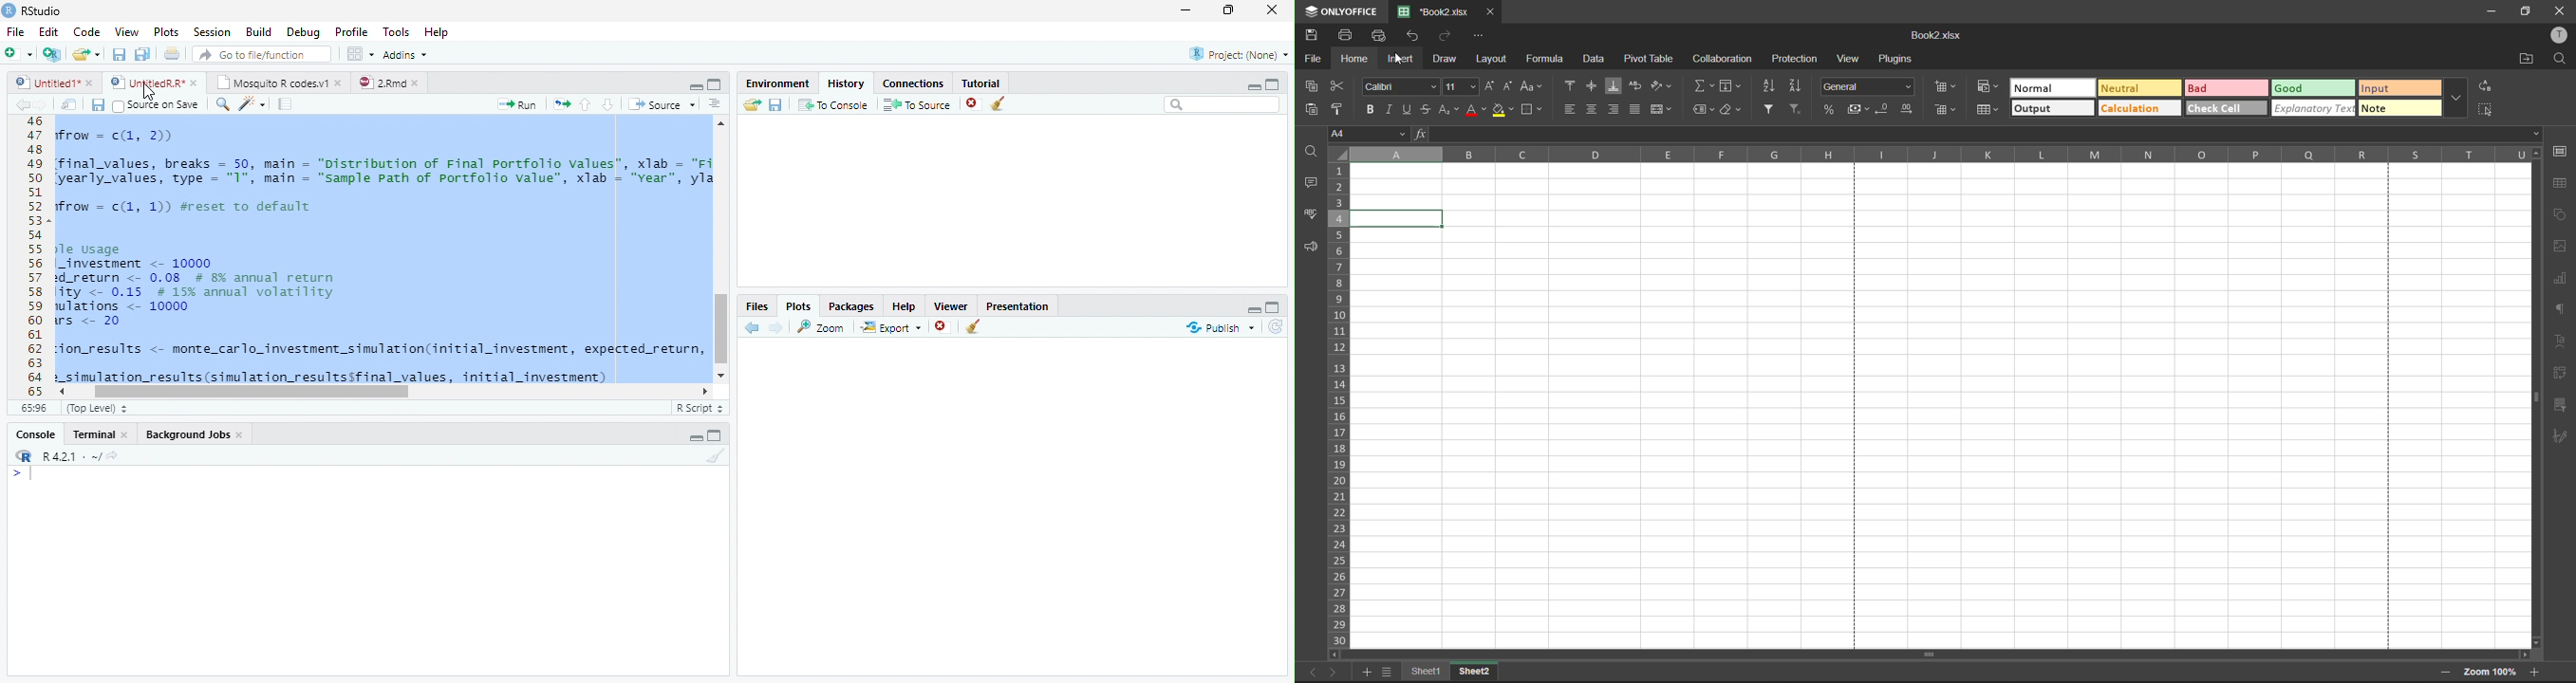  Describe the element at coordinates (822, 326) in the screenshot. I see `Zoom` at that location.